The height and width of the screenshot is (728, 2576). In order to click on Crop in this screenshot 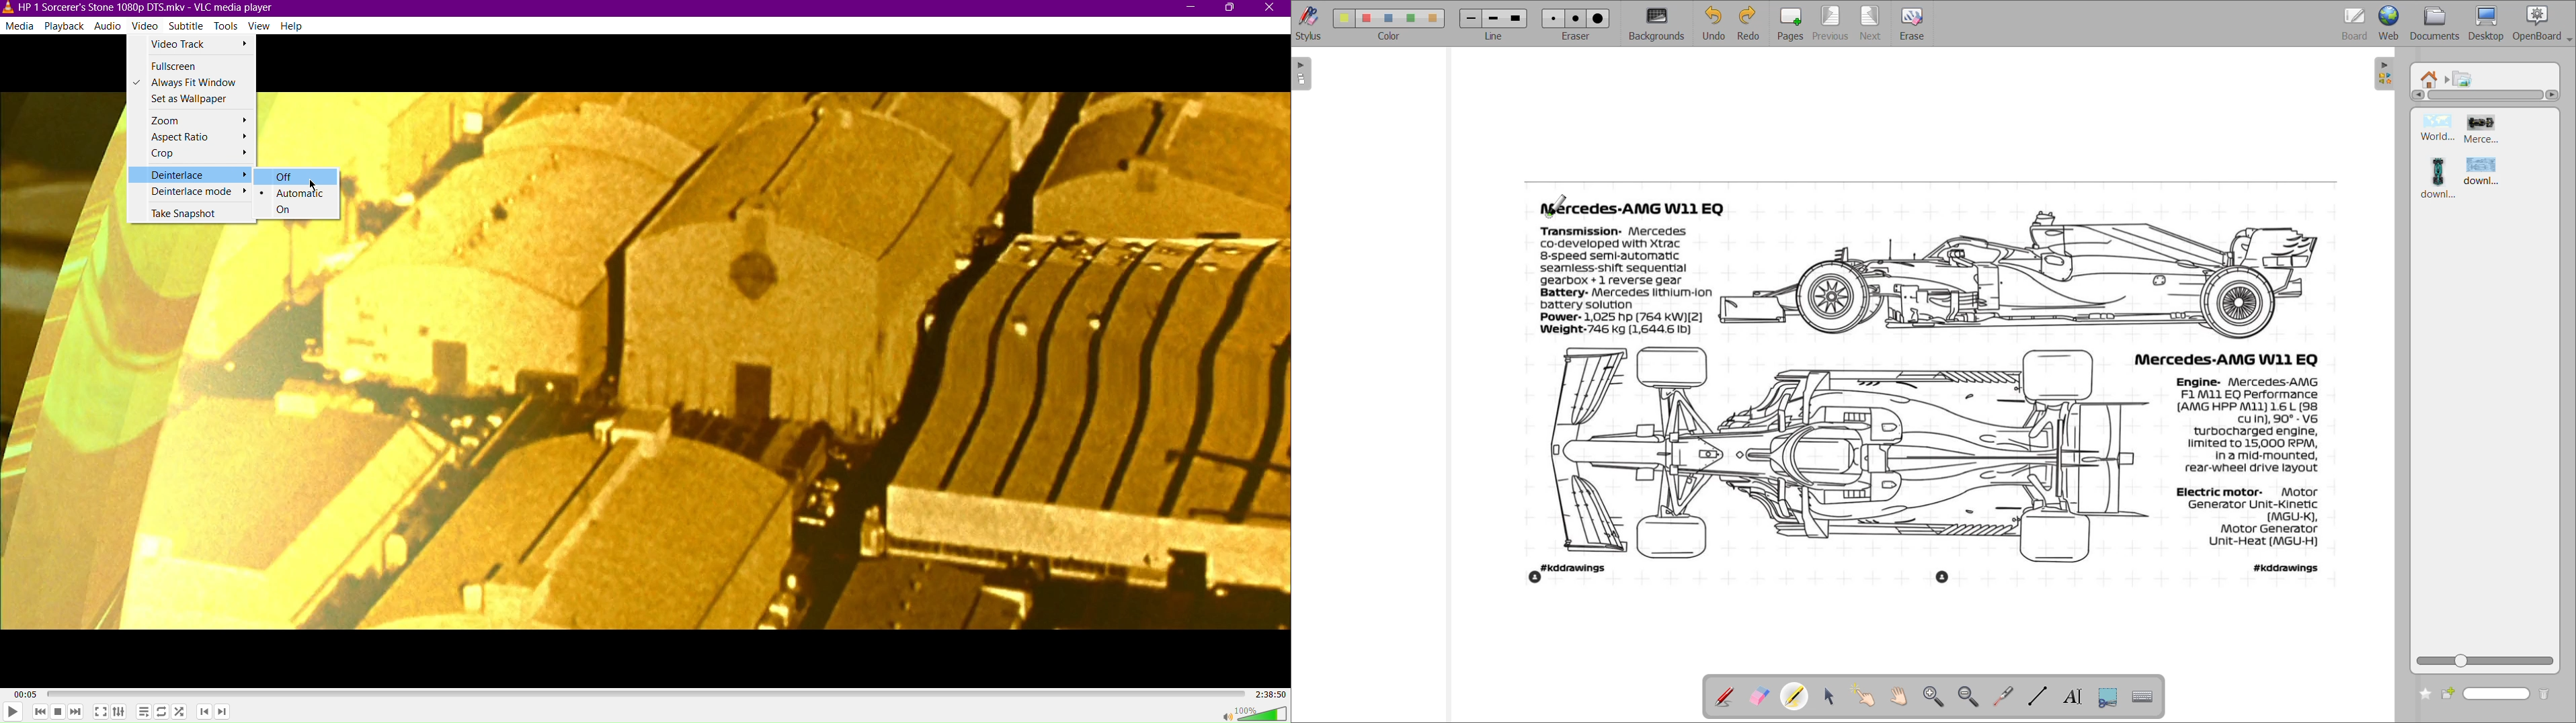, I will do `click(191, 156)`.